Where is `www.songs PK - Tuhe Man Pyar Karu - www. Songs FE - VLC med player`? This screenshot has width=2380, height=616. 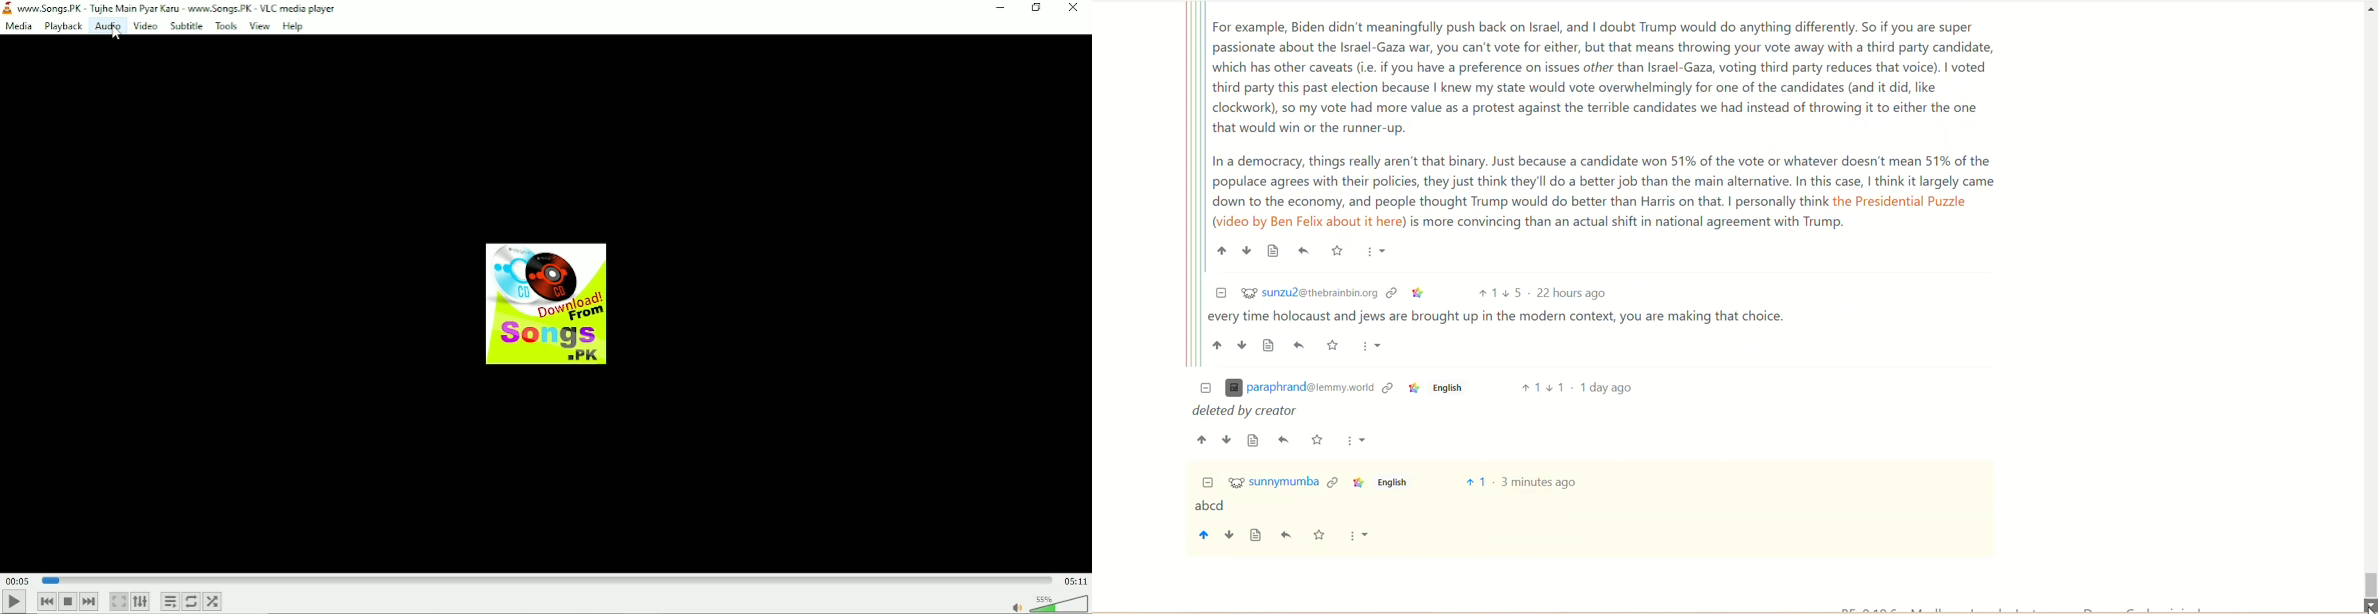
www.songs PK - Tuhe Man Pyar Karu - www. Songs FE - VLC med player is located at coordinates (186, 7).